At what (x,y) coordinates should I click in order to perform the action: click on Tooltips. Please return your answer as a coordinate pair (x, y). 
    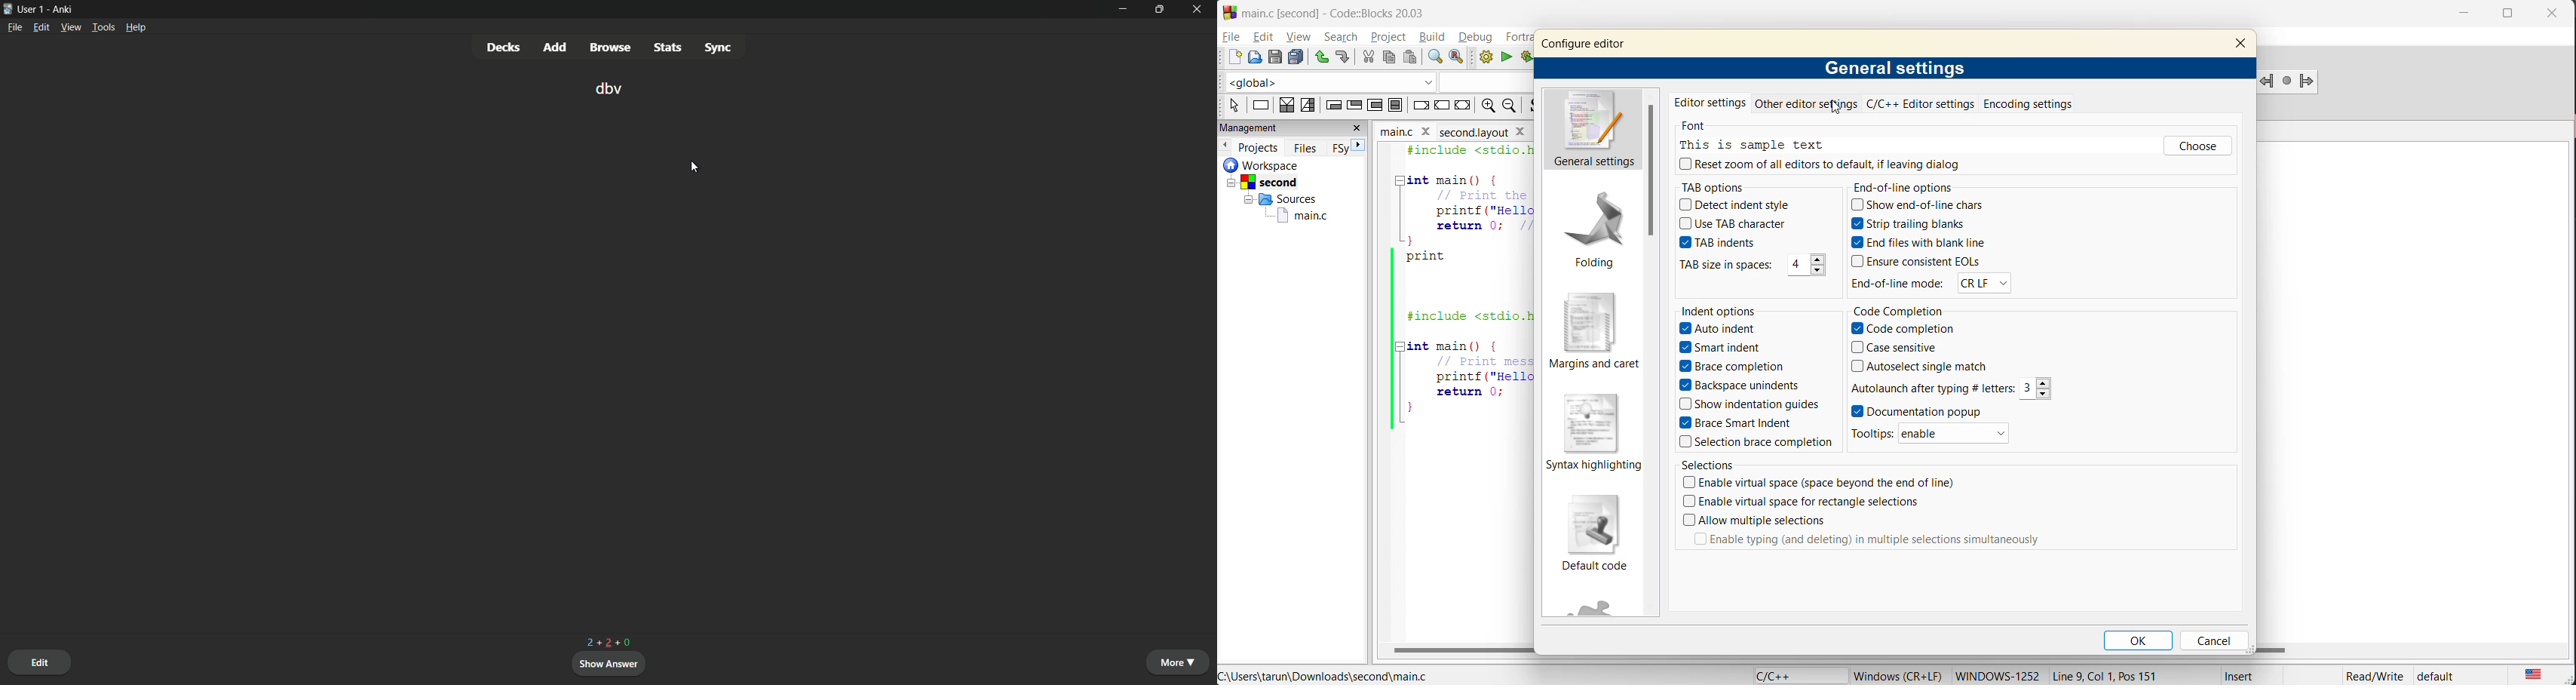
    Looking at the image, I should click on (1872, 433).